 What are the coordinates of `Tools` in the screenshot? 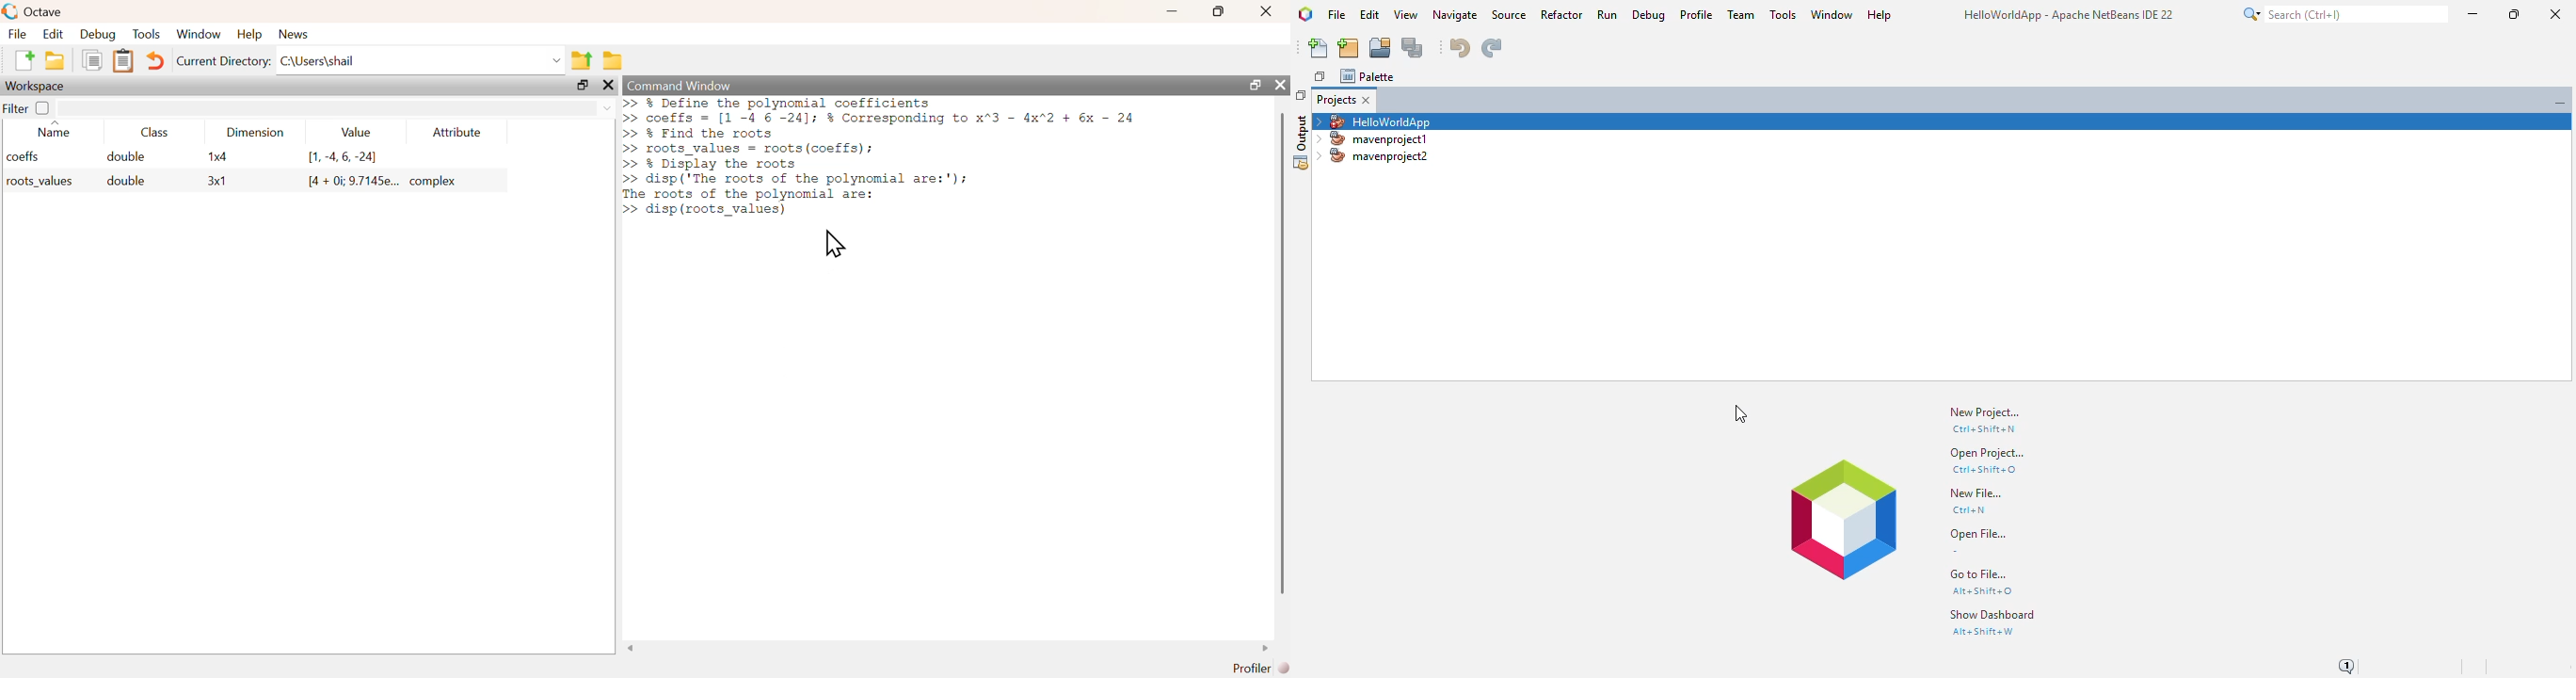 It's located at (147, 34).